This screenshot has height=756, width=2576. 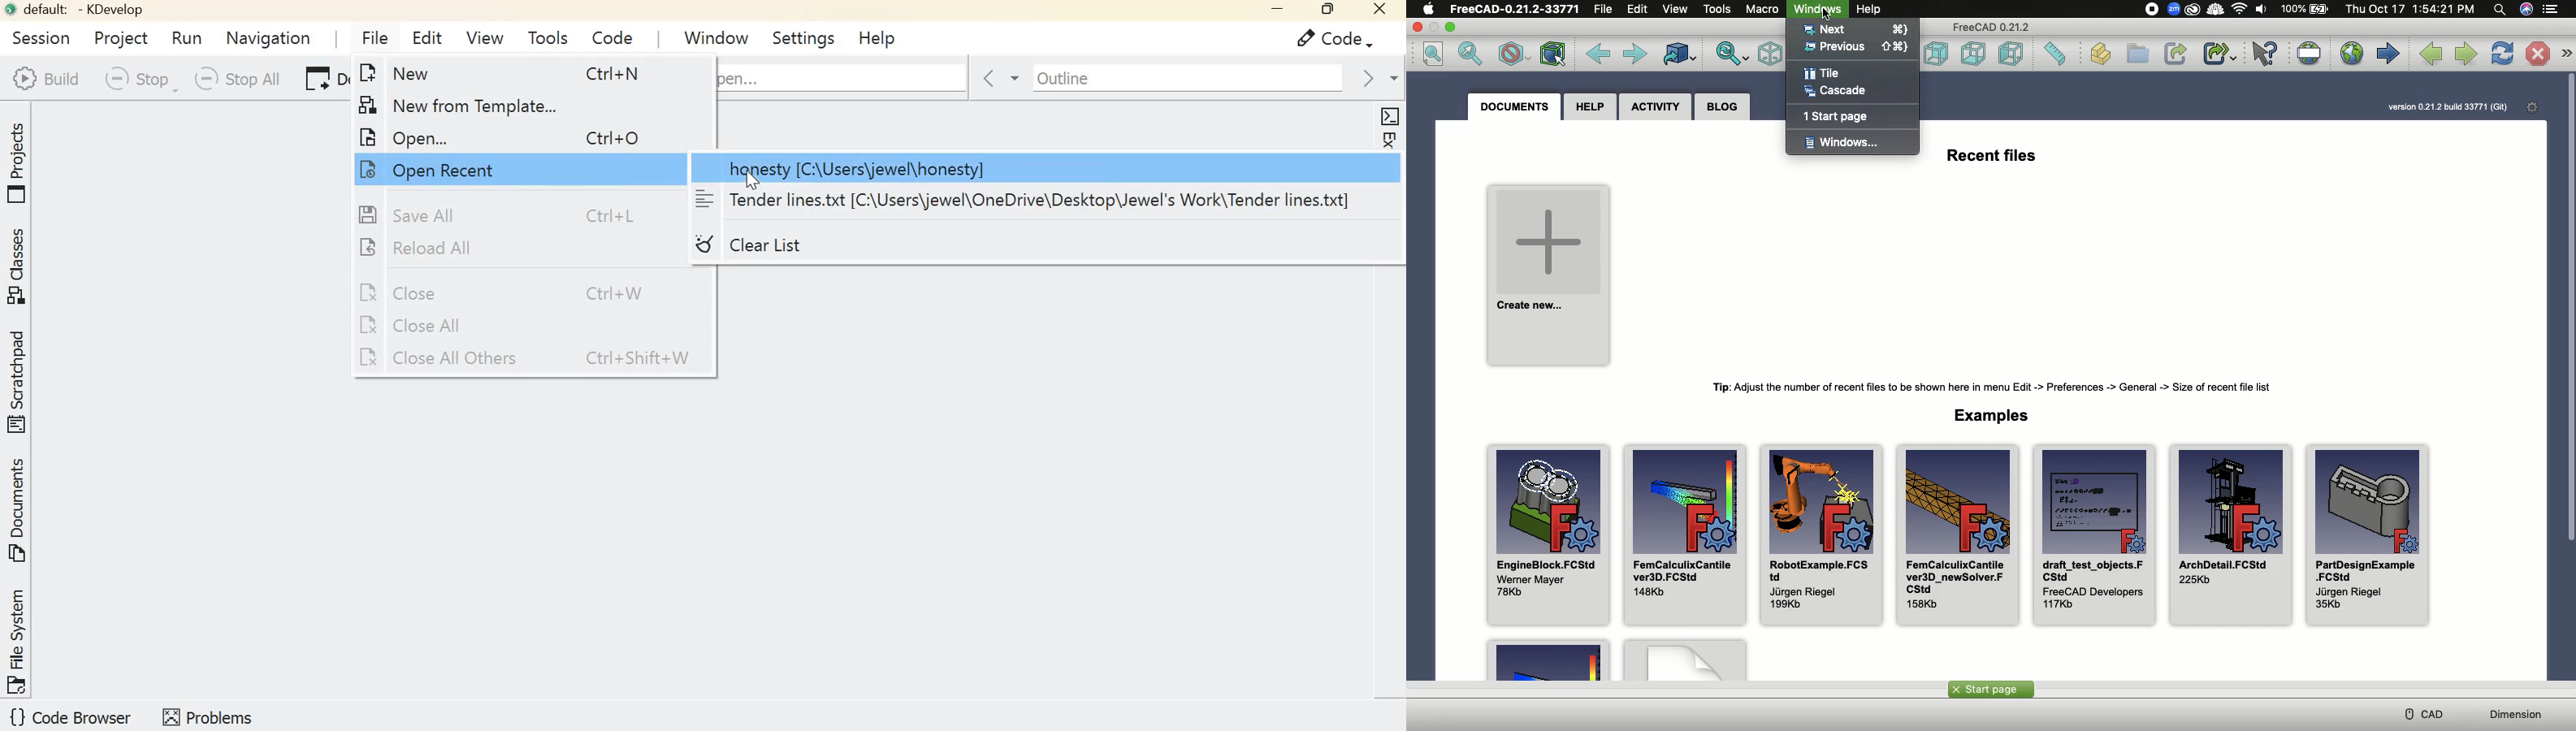 What do you see at coordinates (2410, 9) in the screenshot?
I see `Date/time` at bounding box center [2410, 9].